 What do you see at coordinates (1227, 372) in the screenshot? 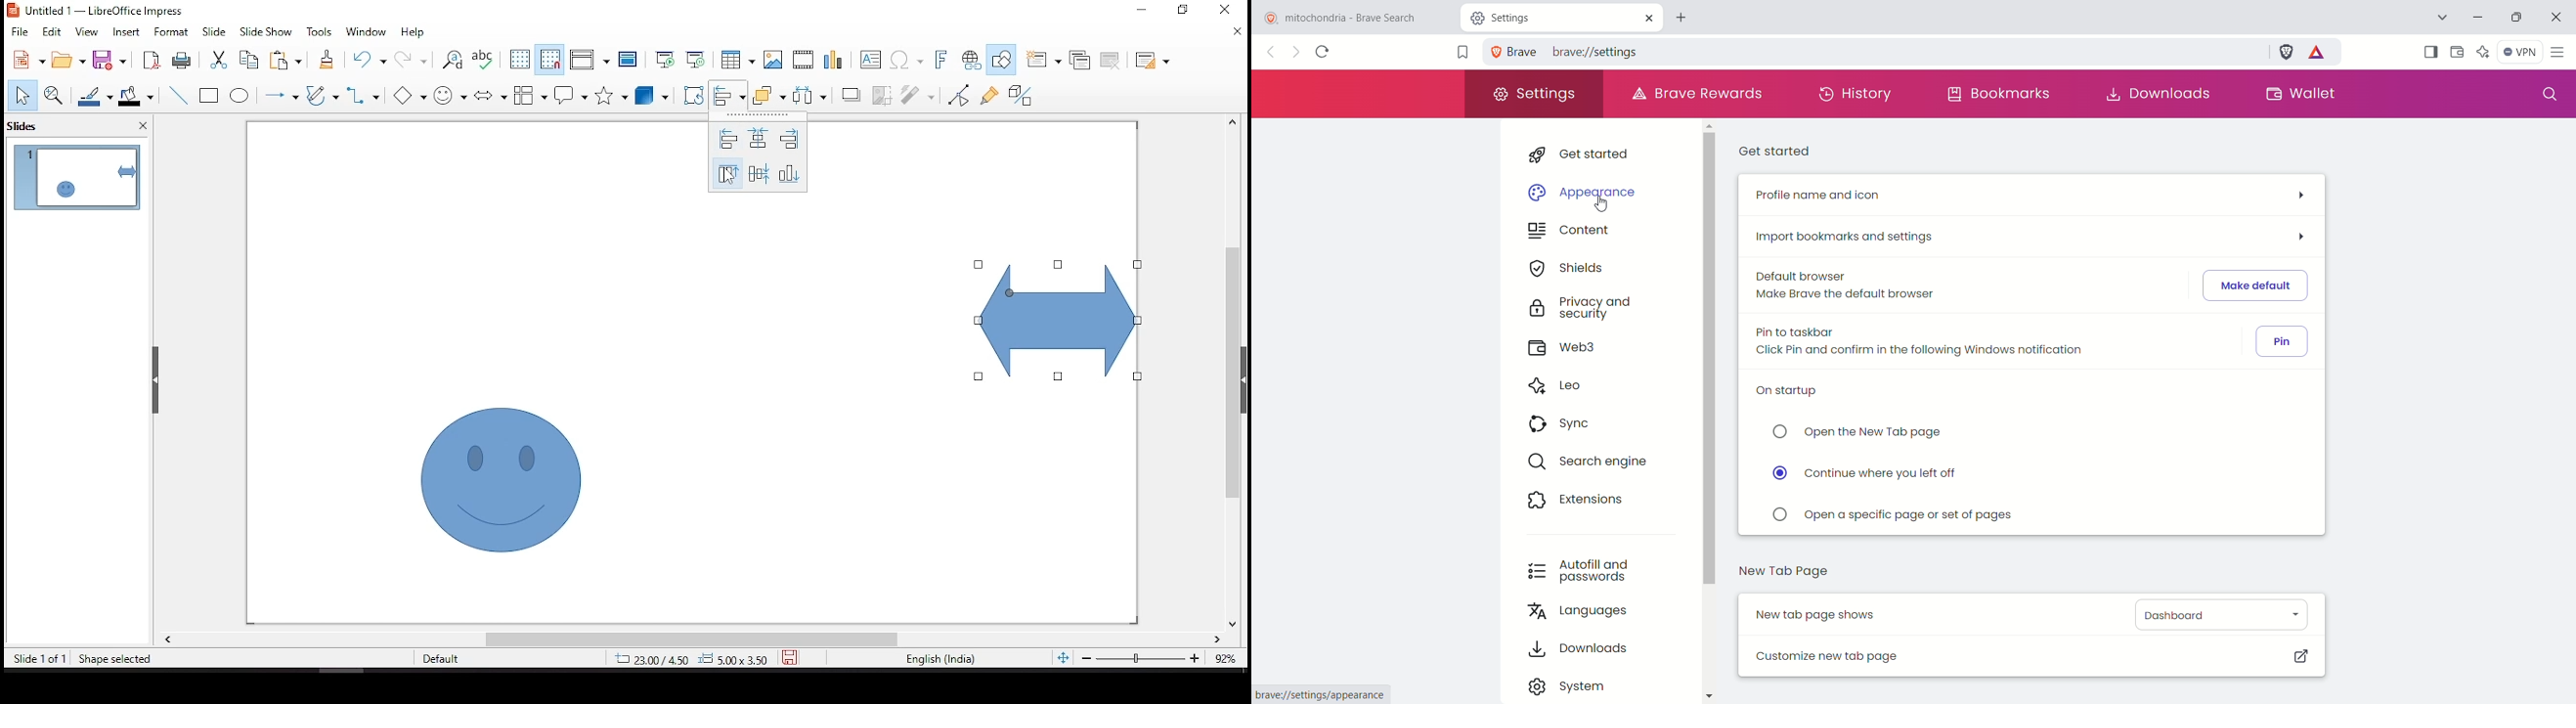
I see `scroll bar` at bounding box center [1227, 372].